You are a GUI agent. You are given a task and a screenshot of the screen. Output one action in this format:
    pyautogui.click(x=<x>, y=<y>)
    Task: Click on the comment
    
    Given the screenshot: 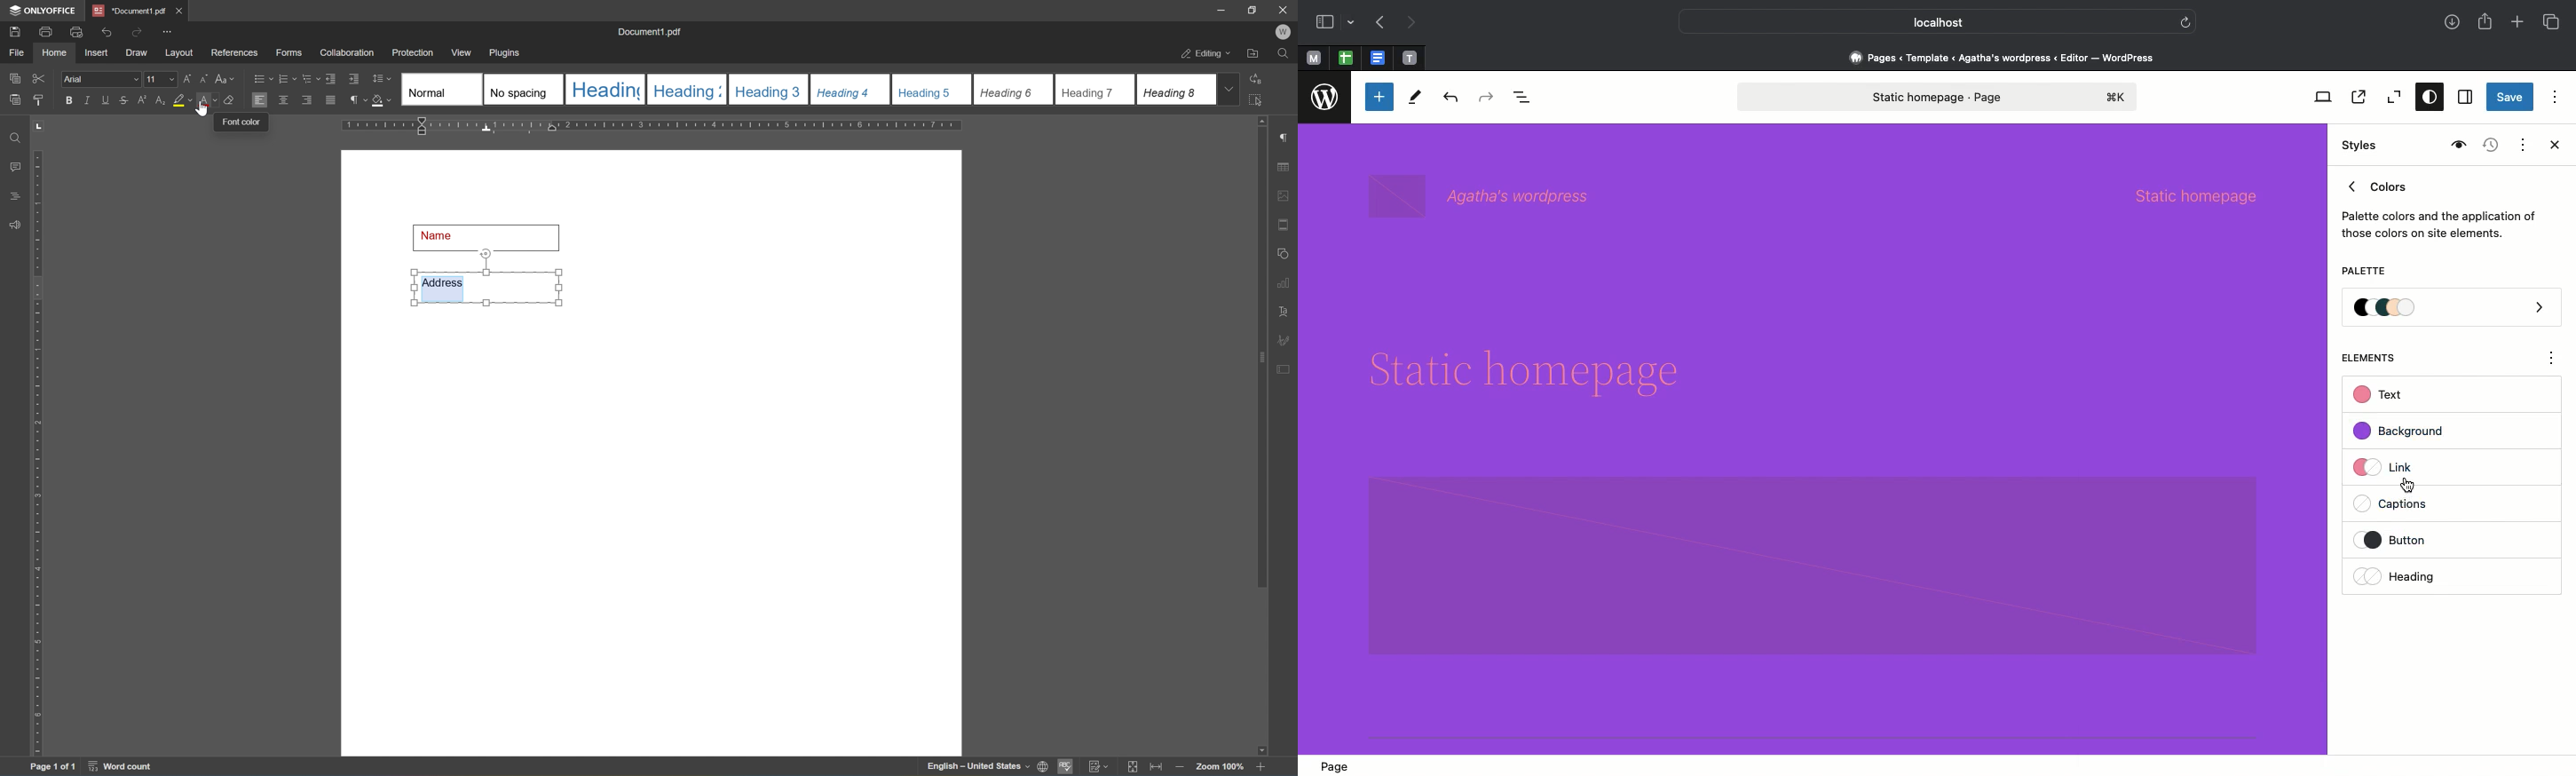 What is the action you would take?
    pyautogui.click(x=13, y=166)
    